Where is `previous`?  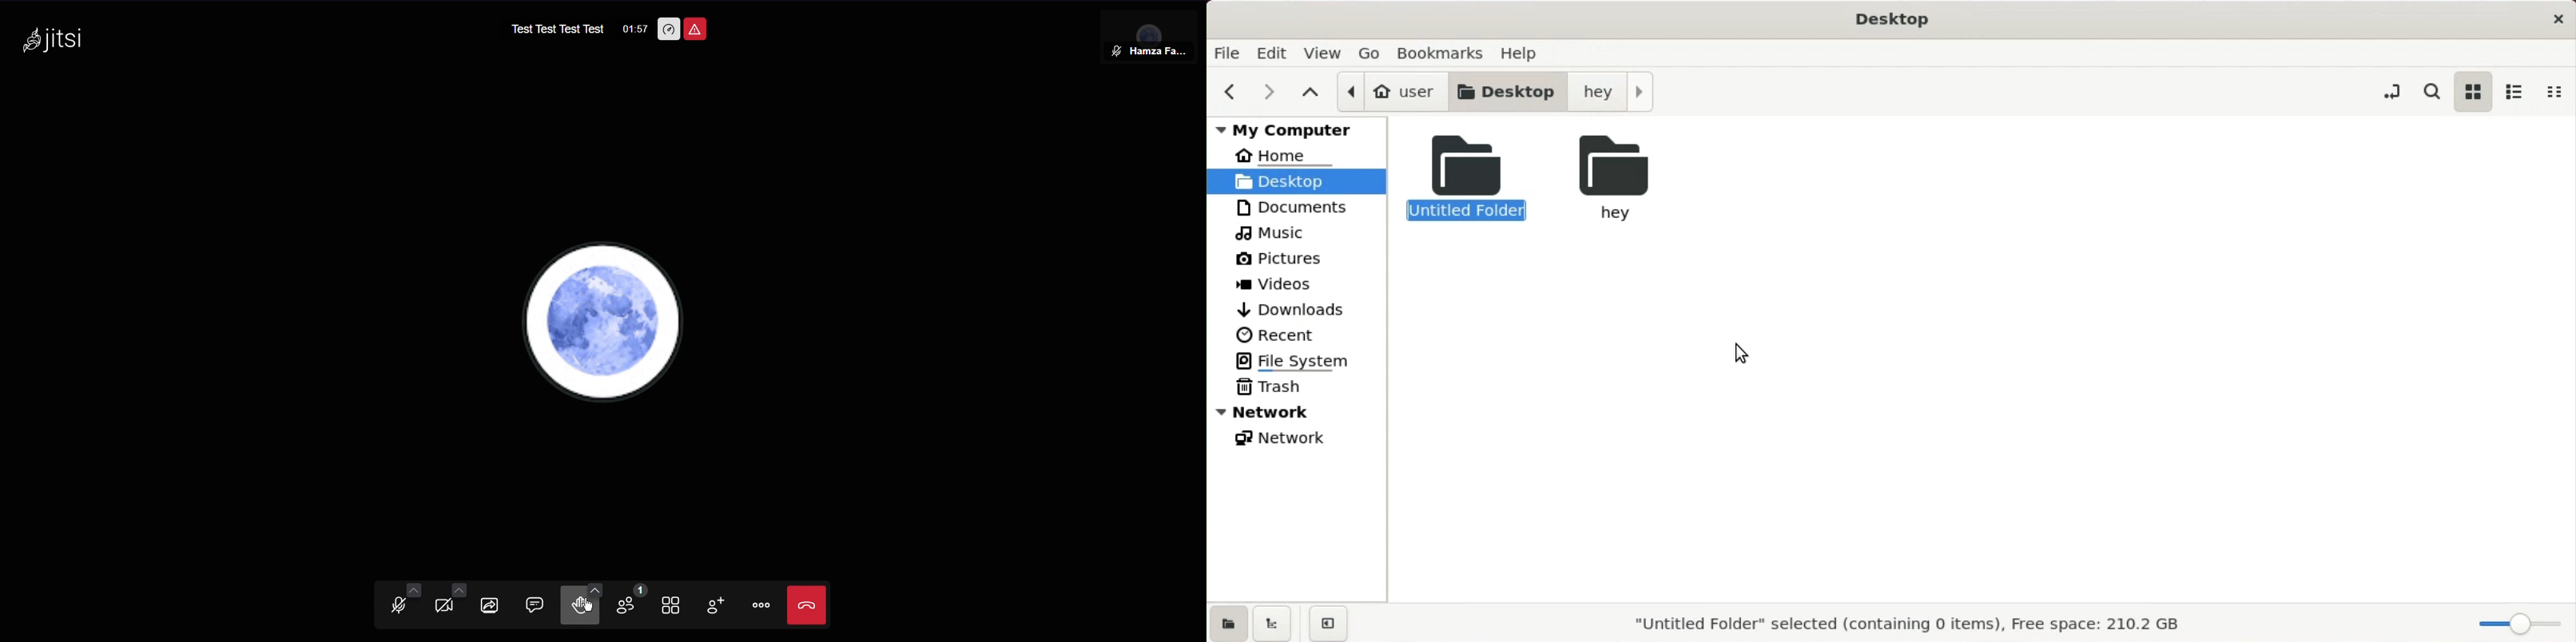 previous is located at coordinates (1230, 91).